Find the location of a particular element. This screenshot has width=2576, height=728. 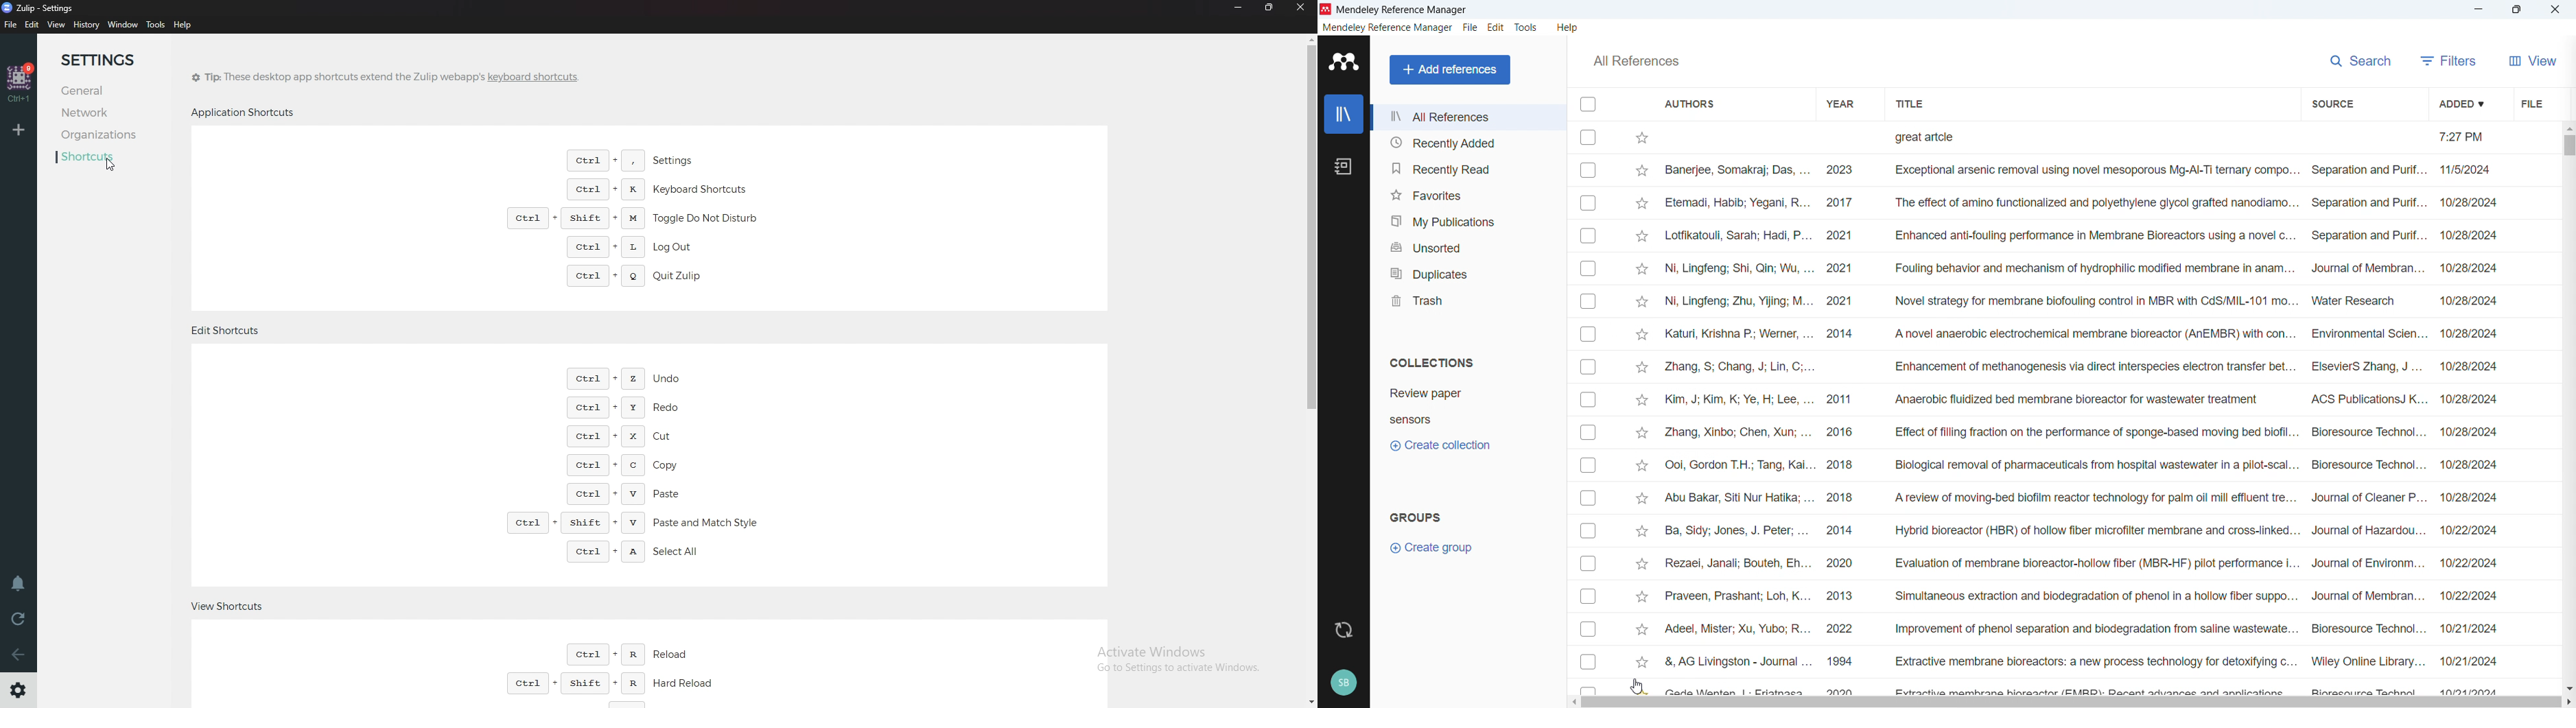

file  is located at coordinates (1470, 28).